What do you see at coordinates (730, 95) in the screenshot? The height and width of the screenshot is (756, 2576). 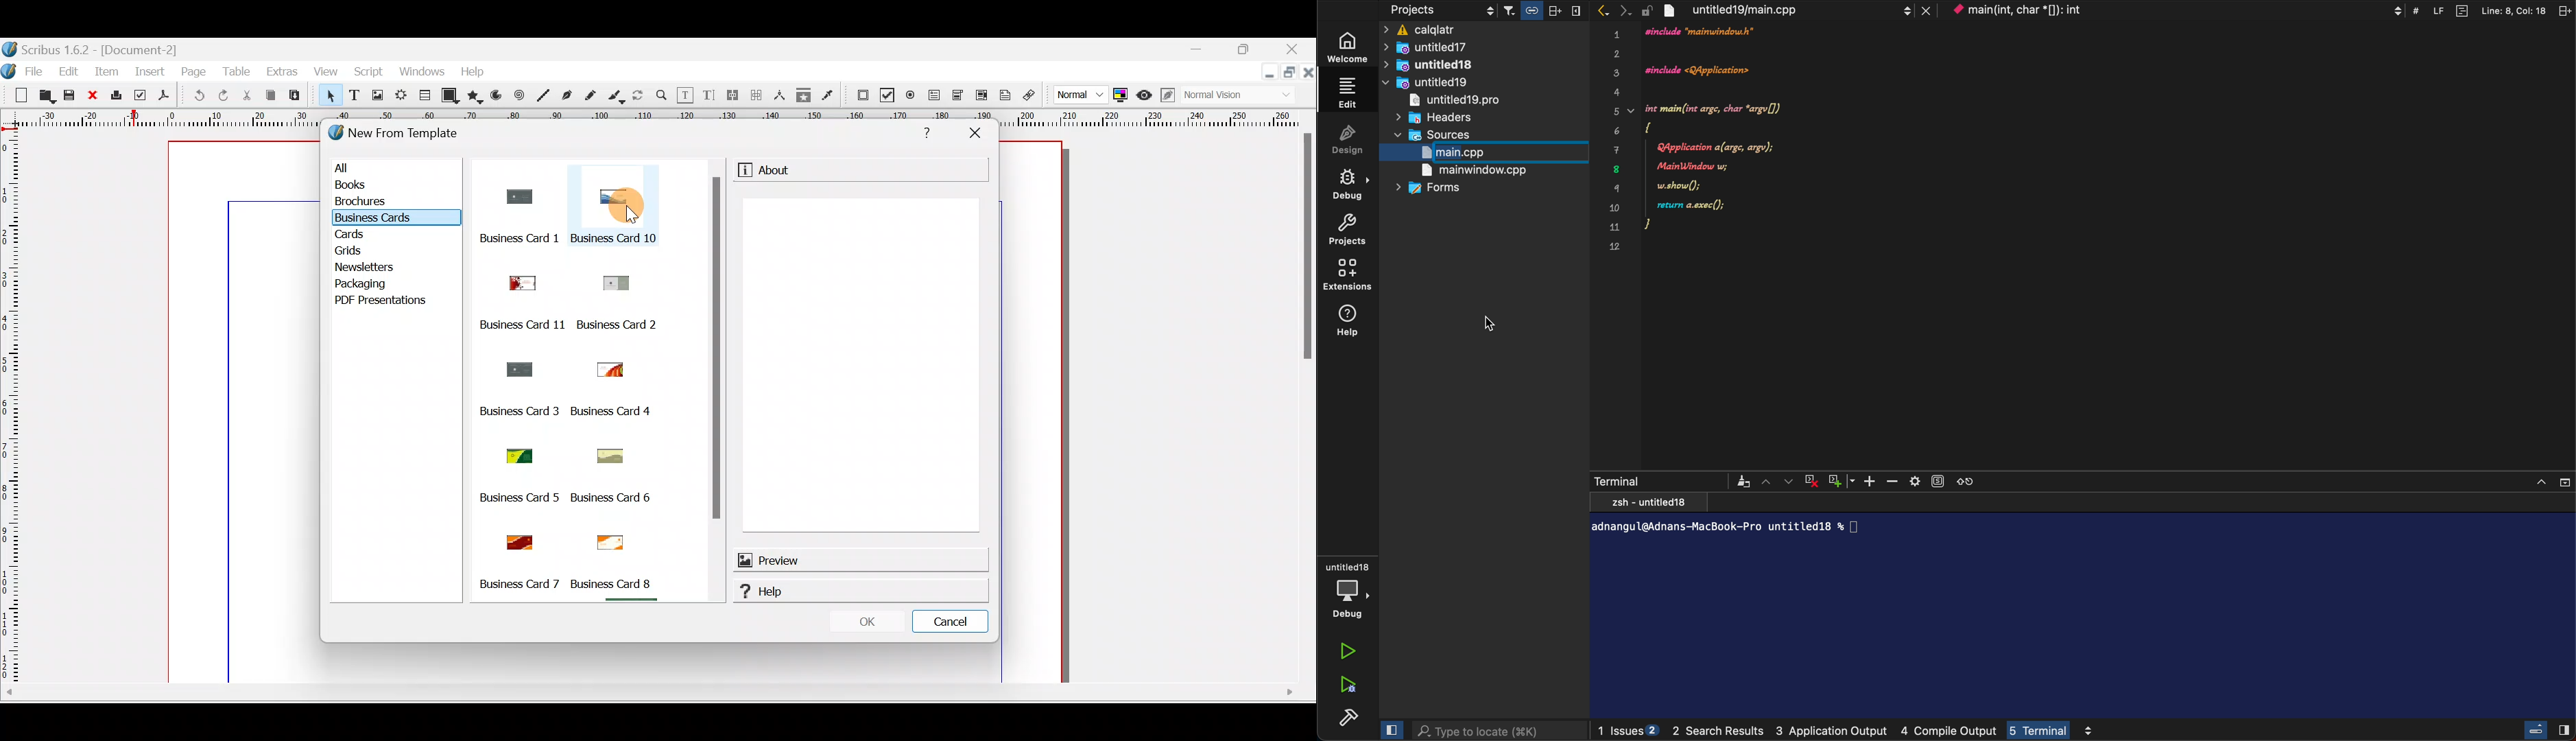 I see `Link text frames` at bounding box center [730, 95].